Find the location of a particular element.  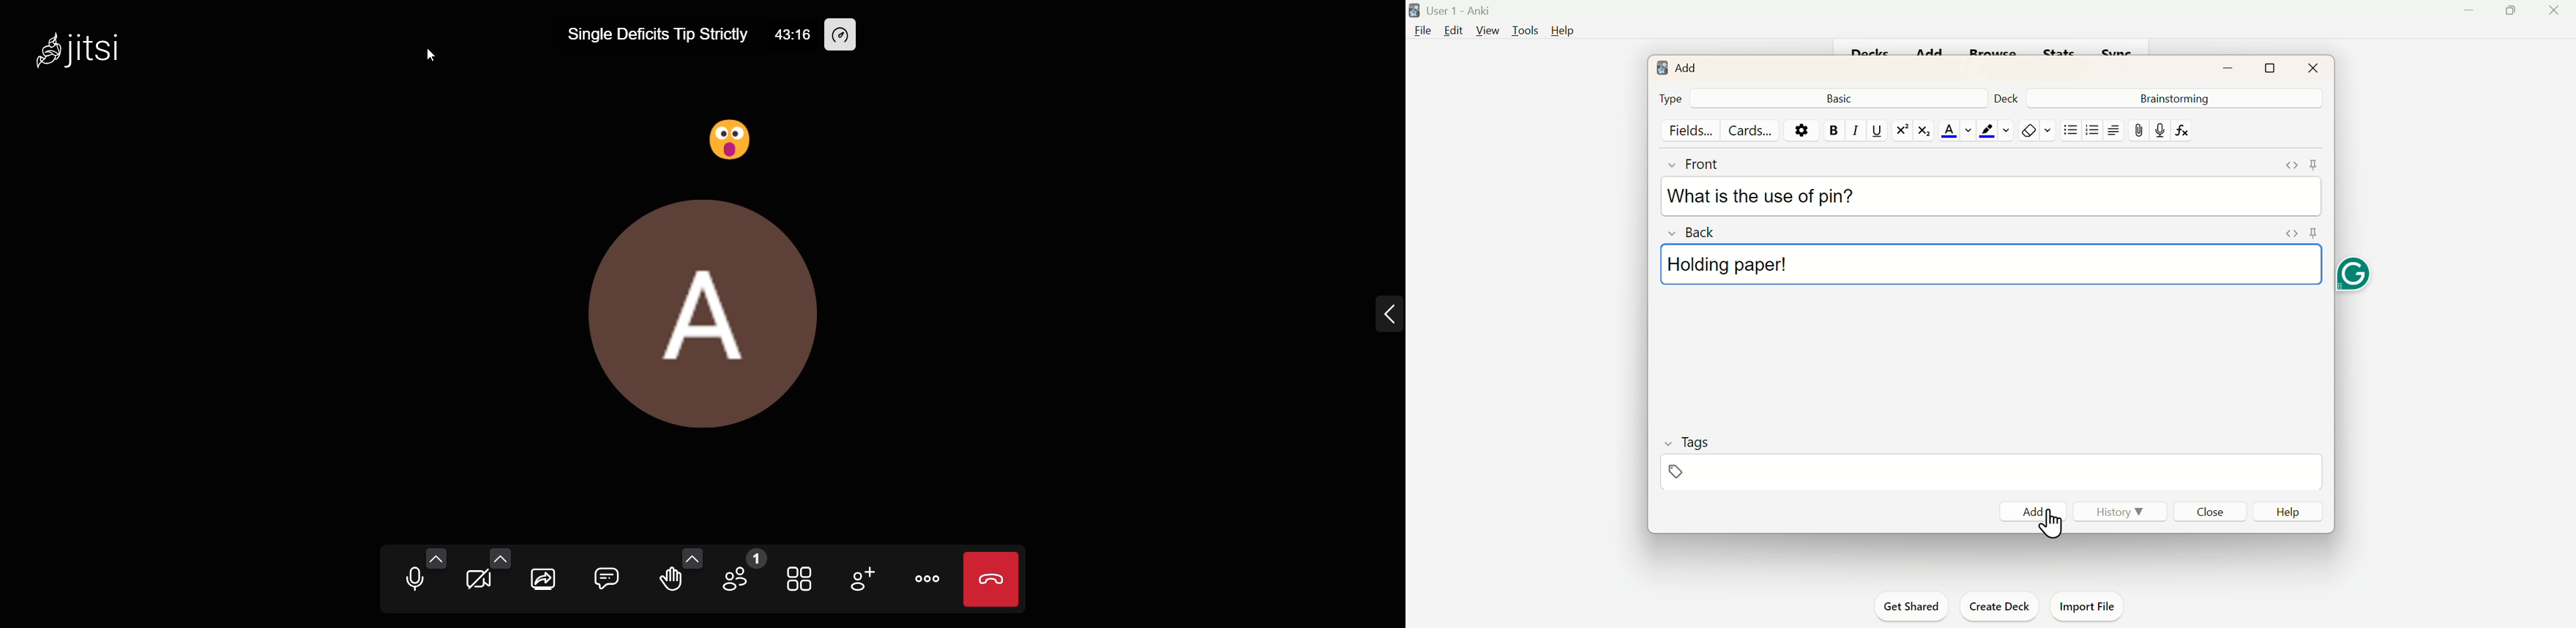

 is located at coordinates (2050, 130).